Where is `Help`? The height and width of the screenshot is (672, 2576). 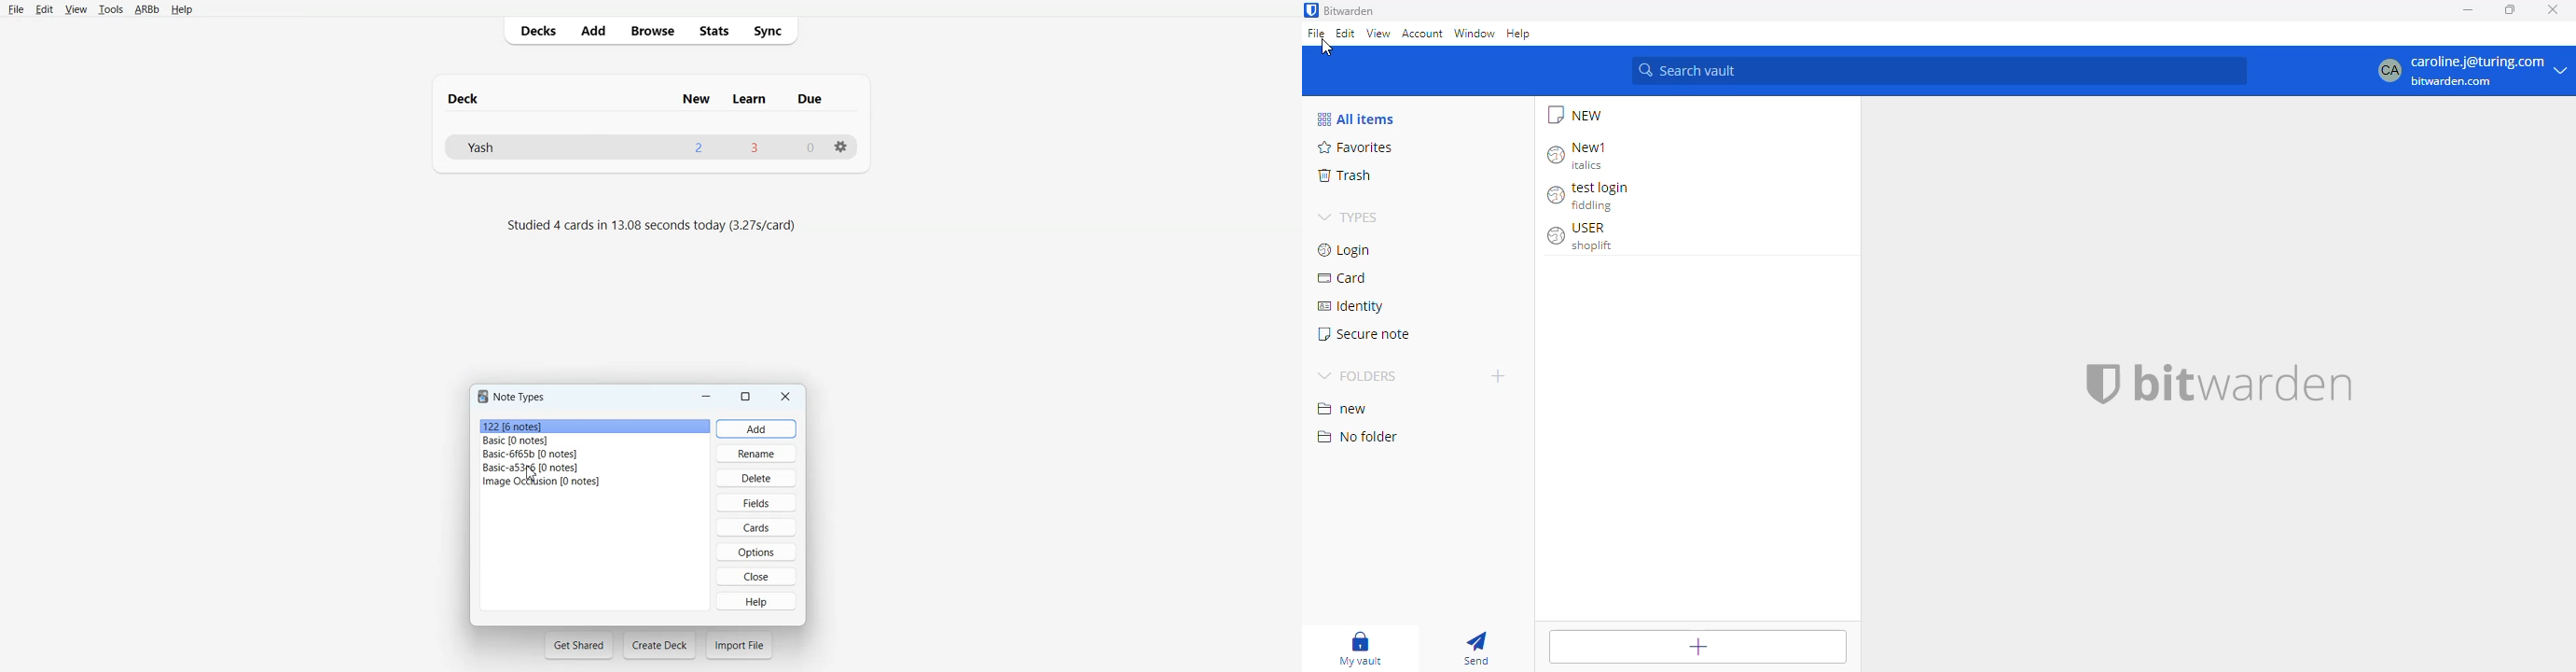
Help is located at coordinates (182, 10).